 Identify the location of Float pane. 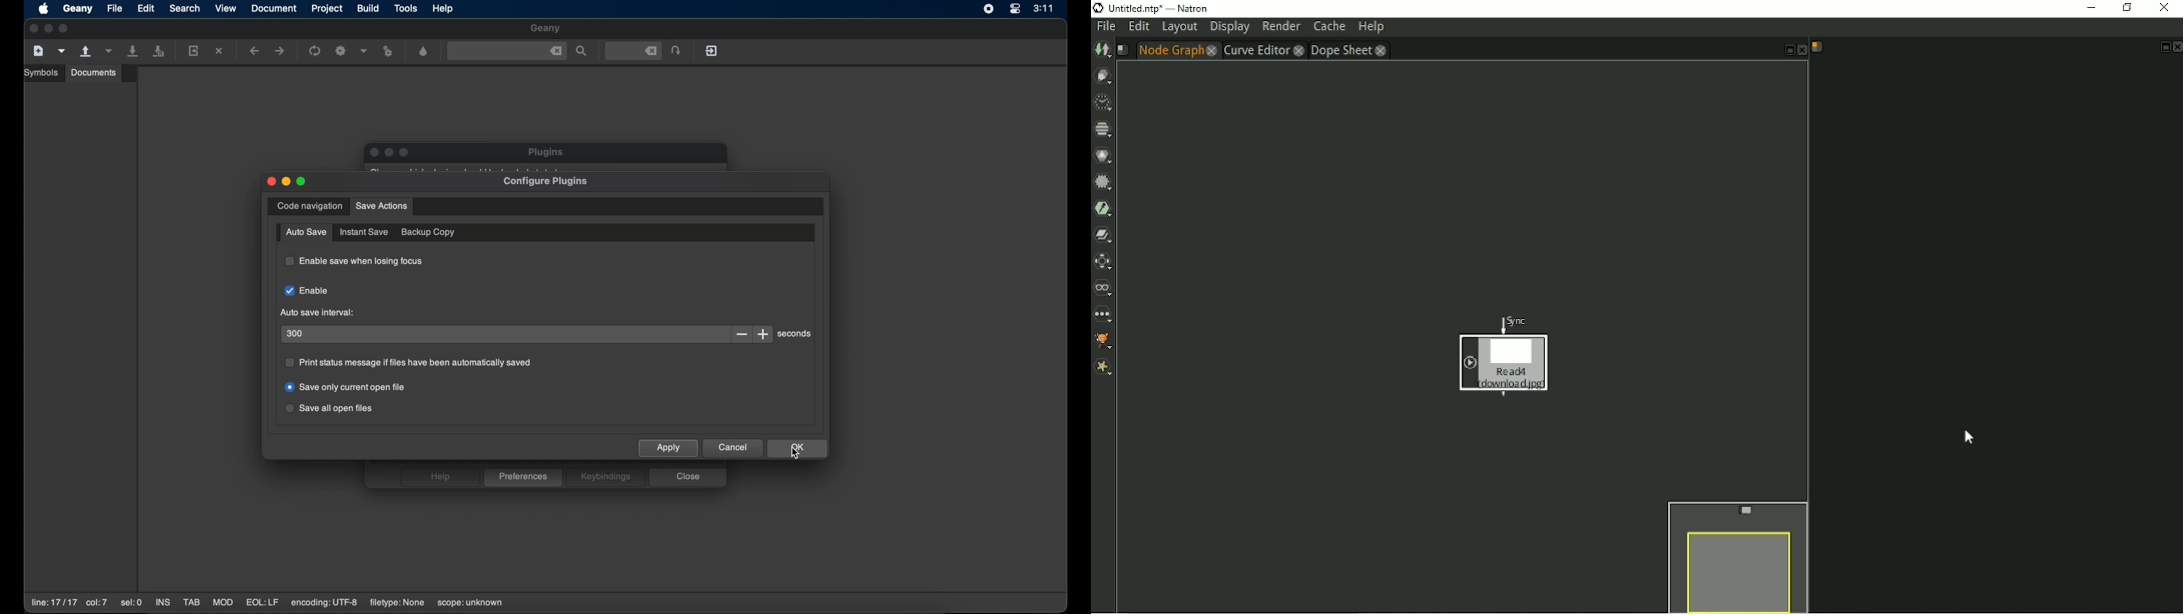
(2163, 47).